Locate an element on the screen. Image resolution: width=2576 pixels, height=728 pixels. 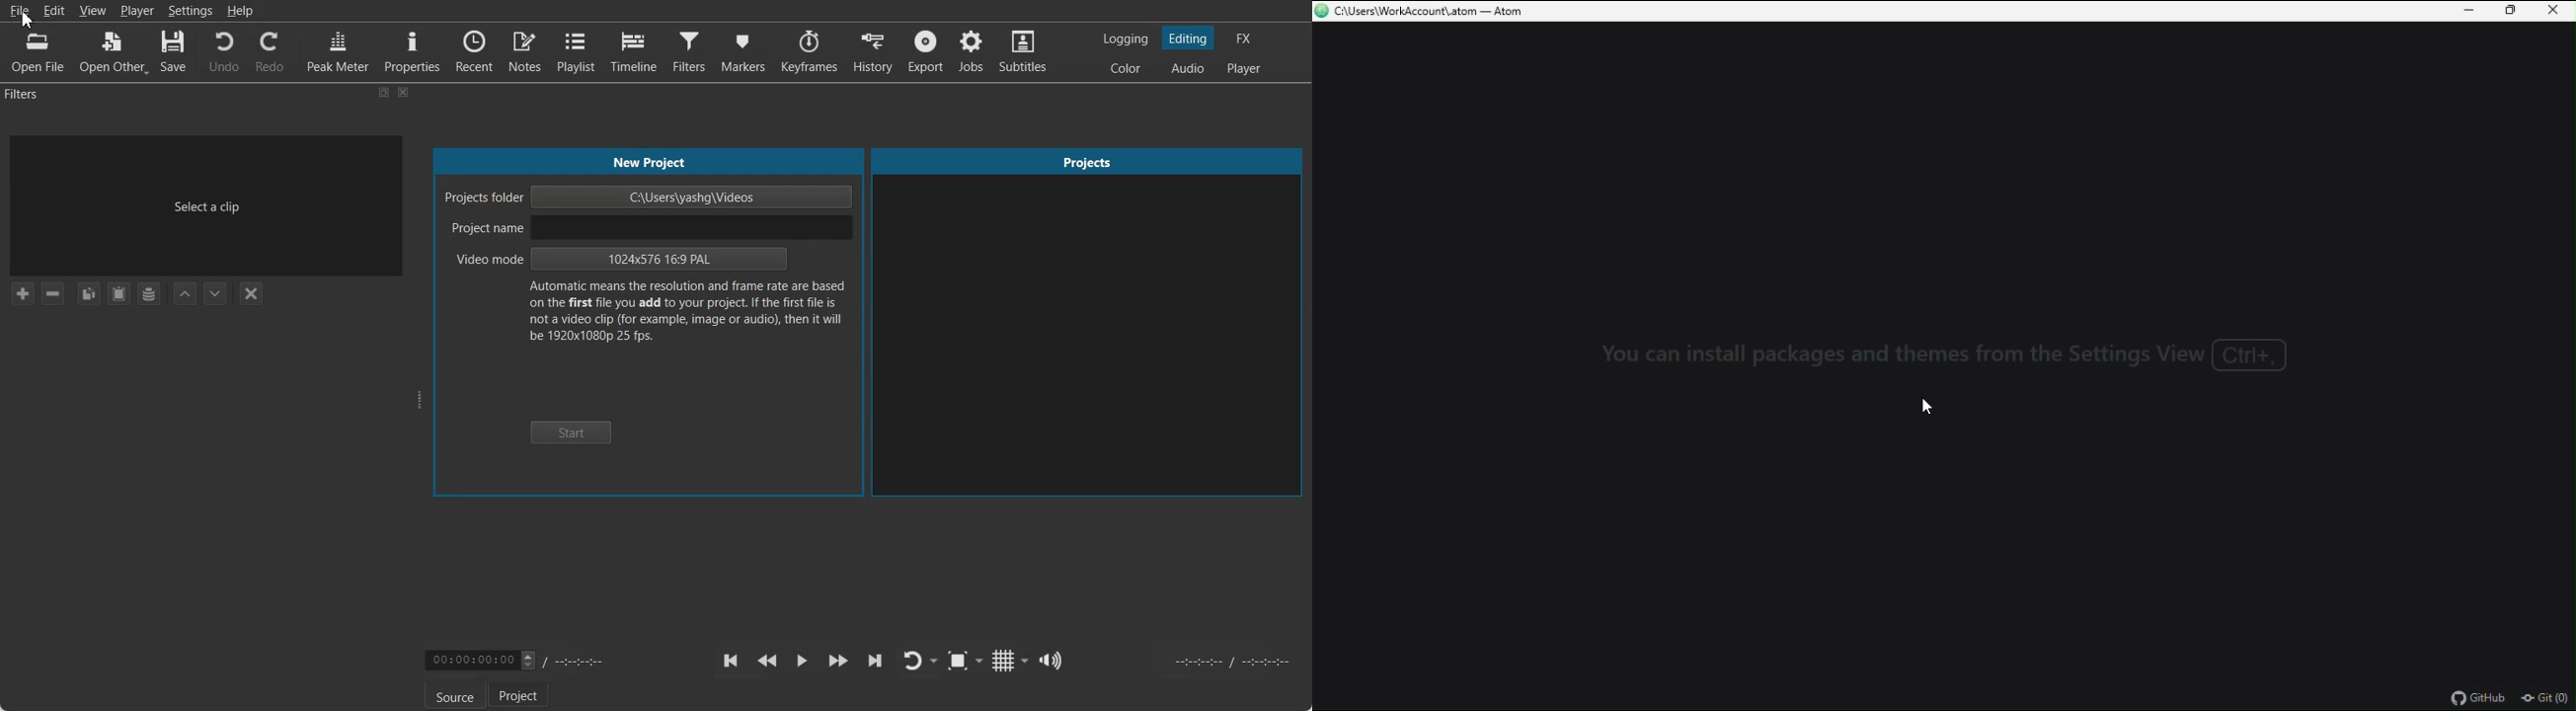
Redo is located at coordinates (269, 50).